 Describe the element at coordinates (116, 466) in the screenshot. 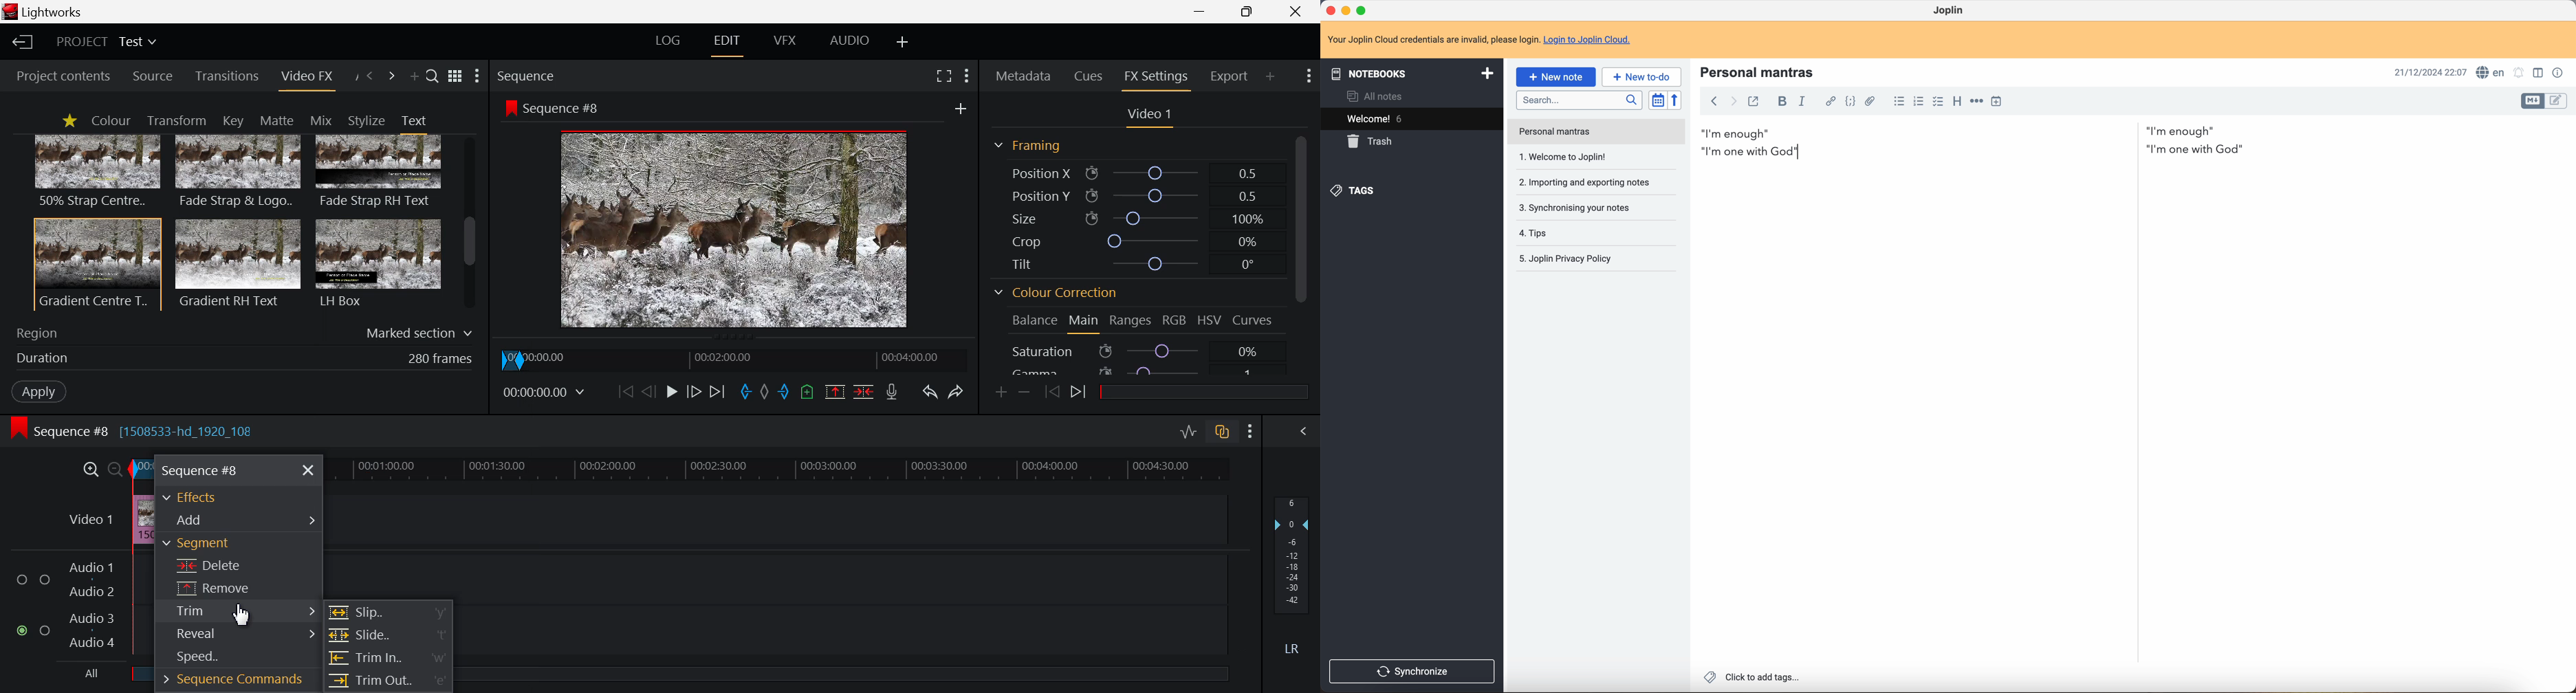

I see `Timeline Zoom Out` at that location.